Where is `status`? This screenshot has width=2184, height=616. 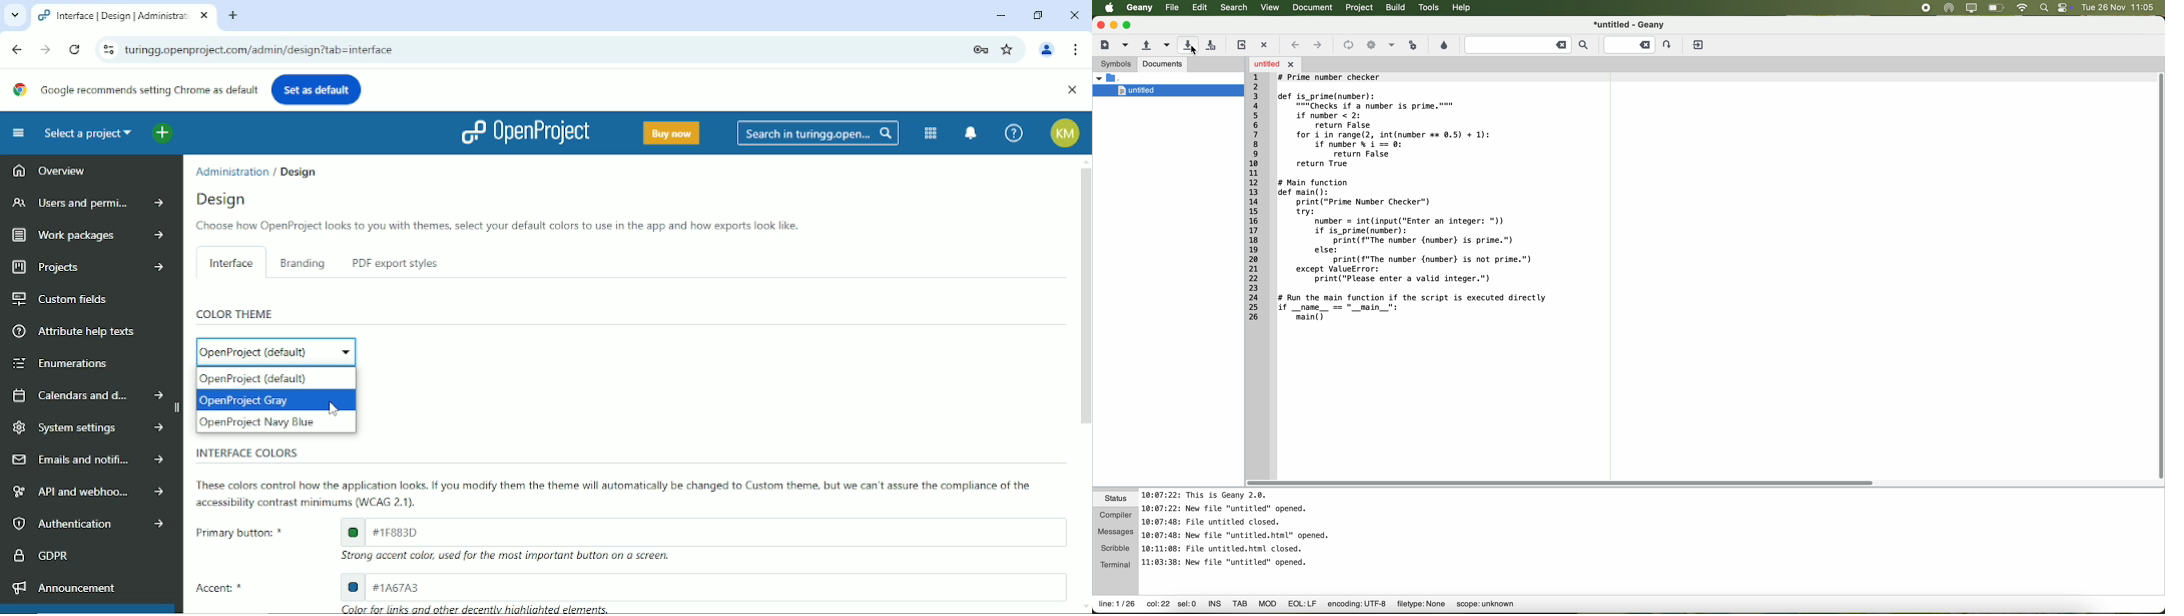
status is located at coordinates (1116, 499).